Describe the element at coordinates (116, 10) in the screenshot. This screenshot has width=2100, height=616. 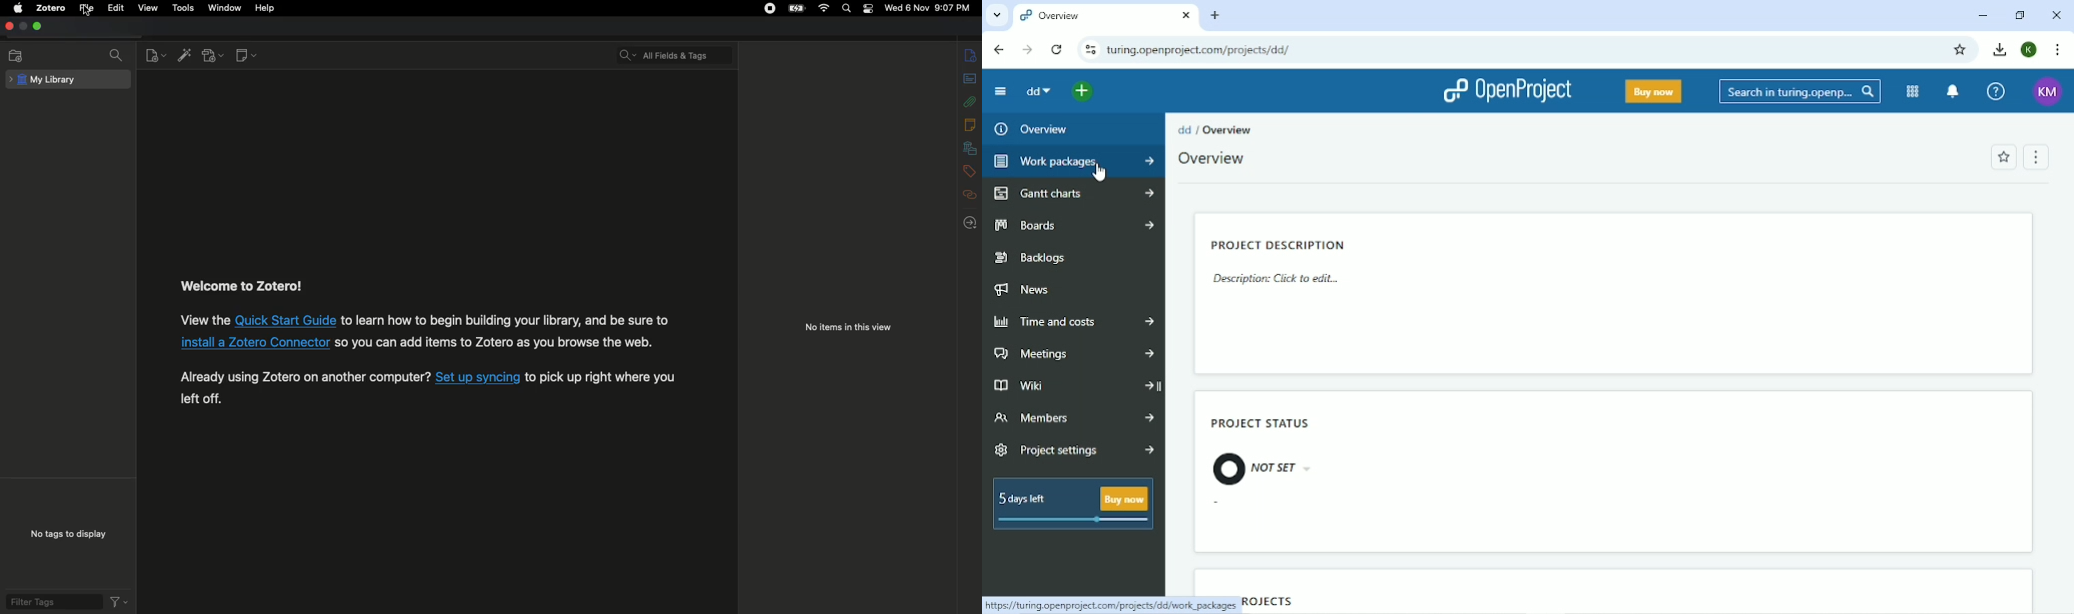
I see `Edit` at that location.